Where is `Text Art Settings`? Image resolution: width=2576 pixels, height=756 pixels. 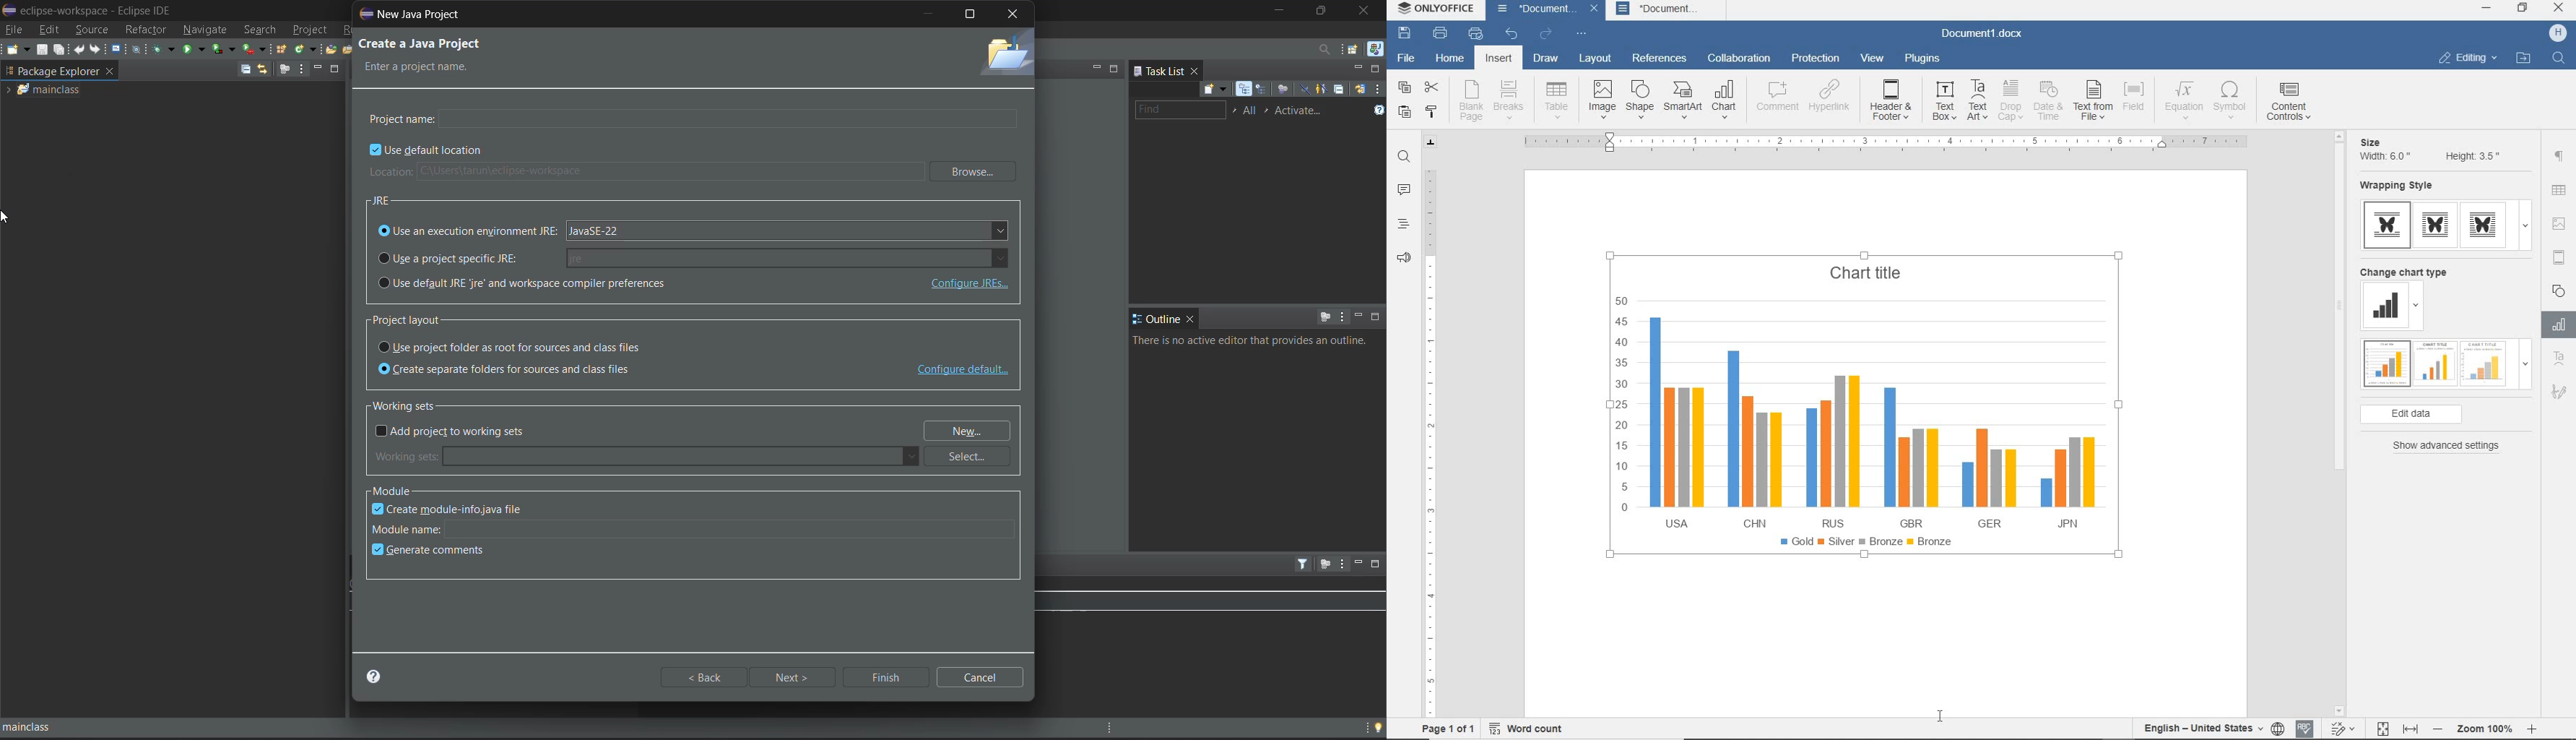 Text Art Settings is located at coordinates (2558, 359).